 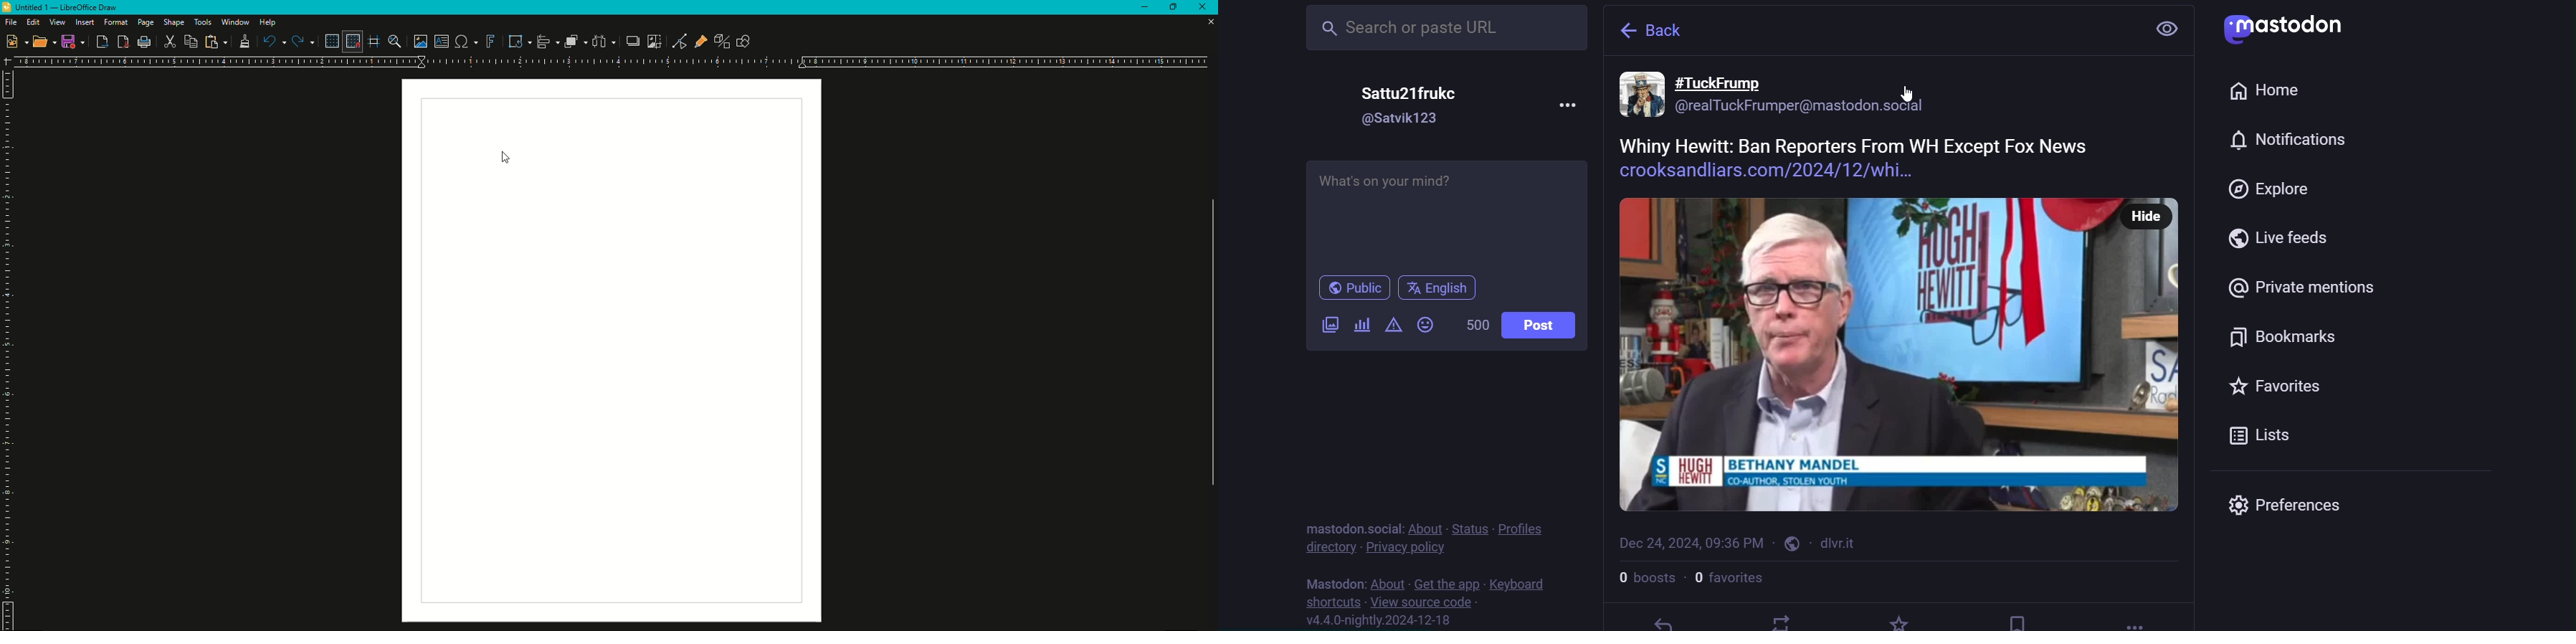 I want to click on favorite, so click(x=2271, y=386).